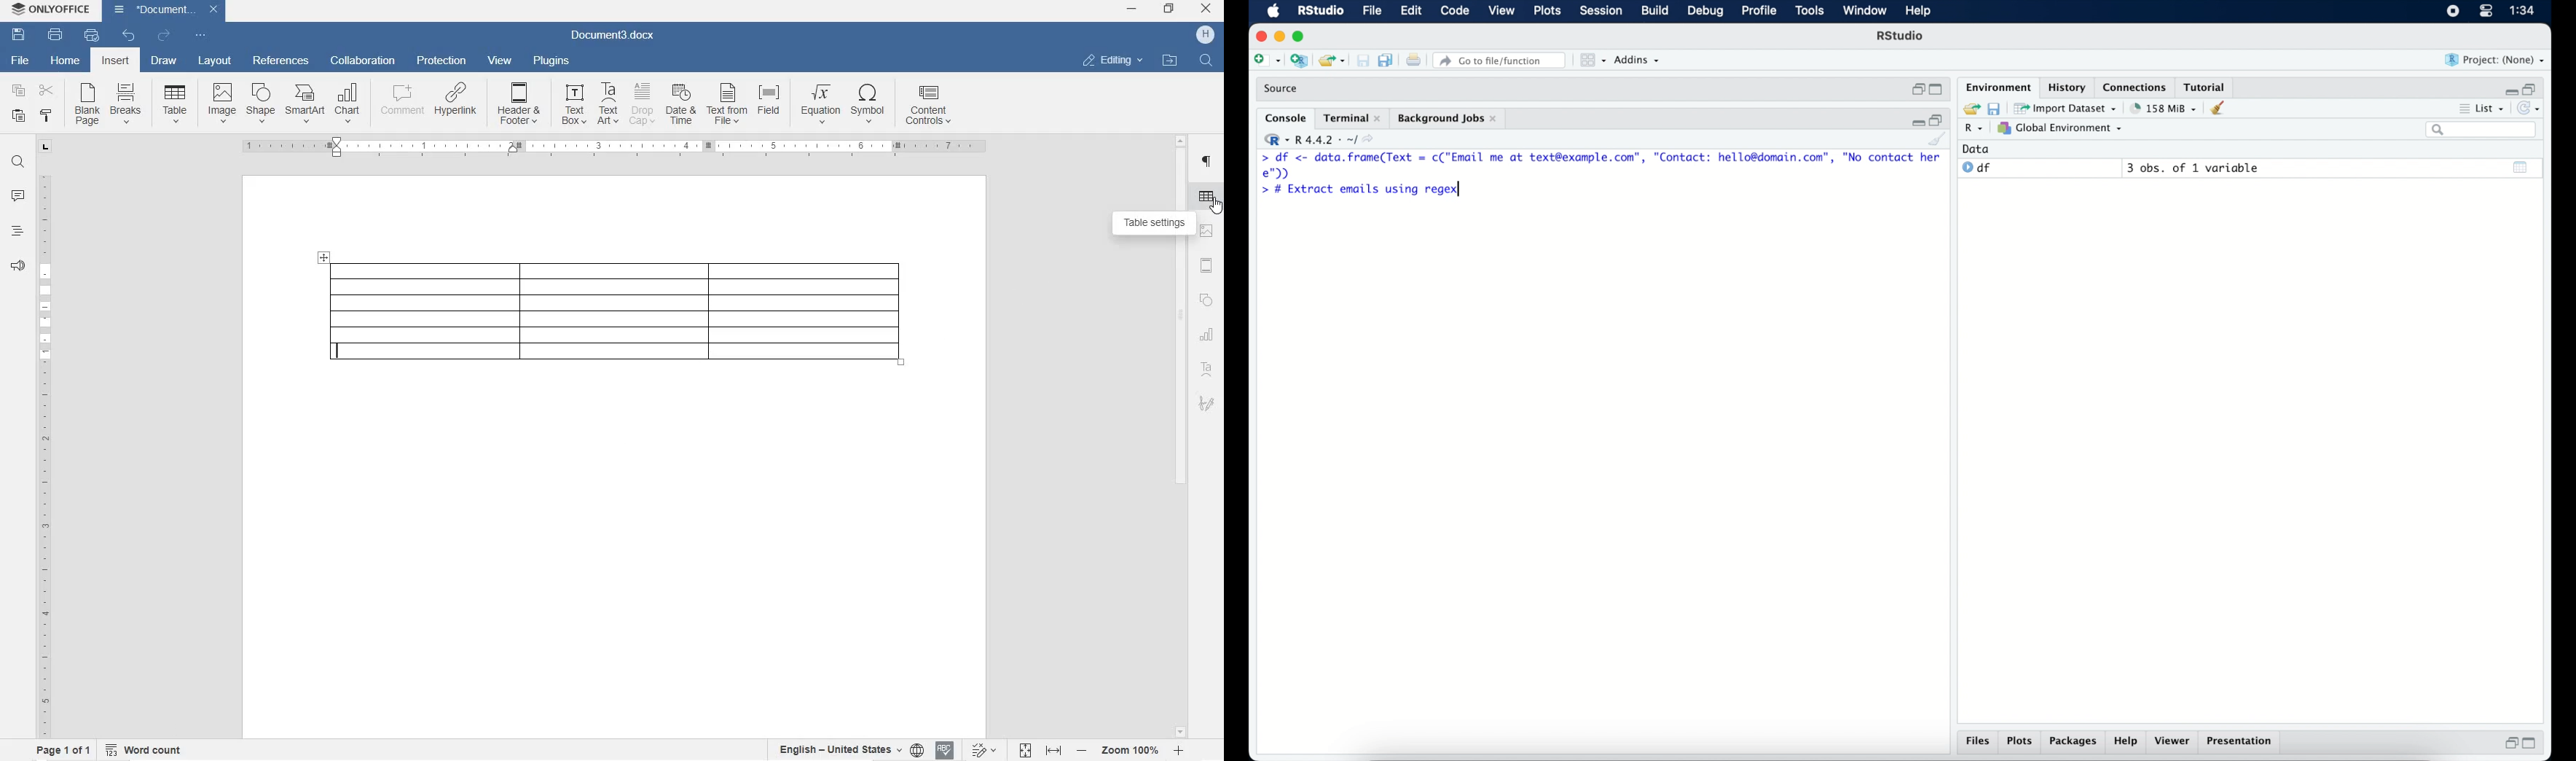 The width and height of the screenshot is (2576, 784). Describe the element at coordinates (1363, 60) in the screenshot. I see `print` at that location.